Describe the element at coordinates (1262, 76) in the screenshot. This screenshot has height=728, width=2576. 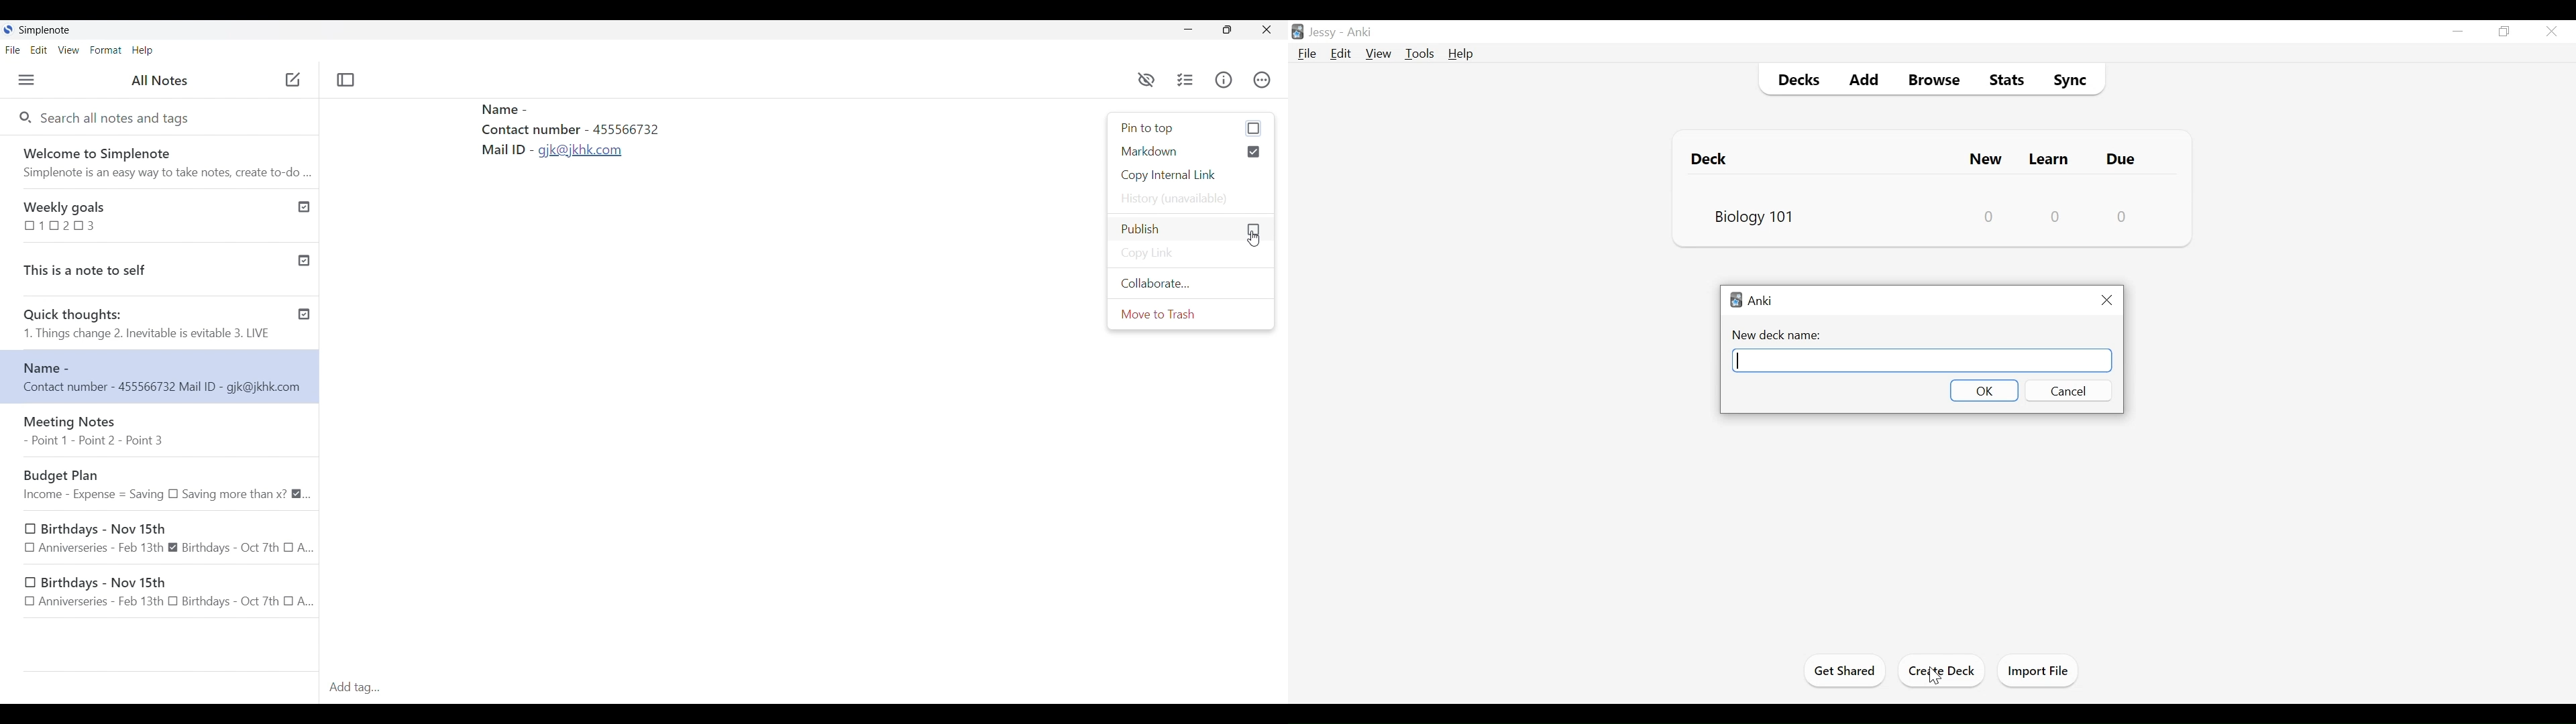
I see `Actions` at that location.